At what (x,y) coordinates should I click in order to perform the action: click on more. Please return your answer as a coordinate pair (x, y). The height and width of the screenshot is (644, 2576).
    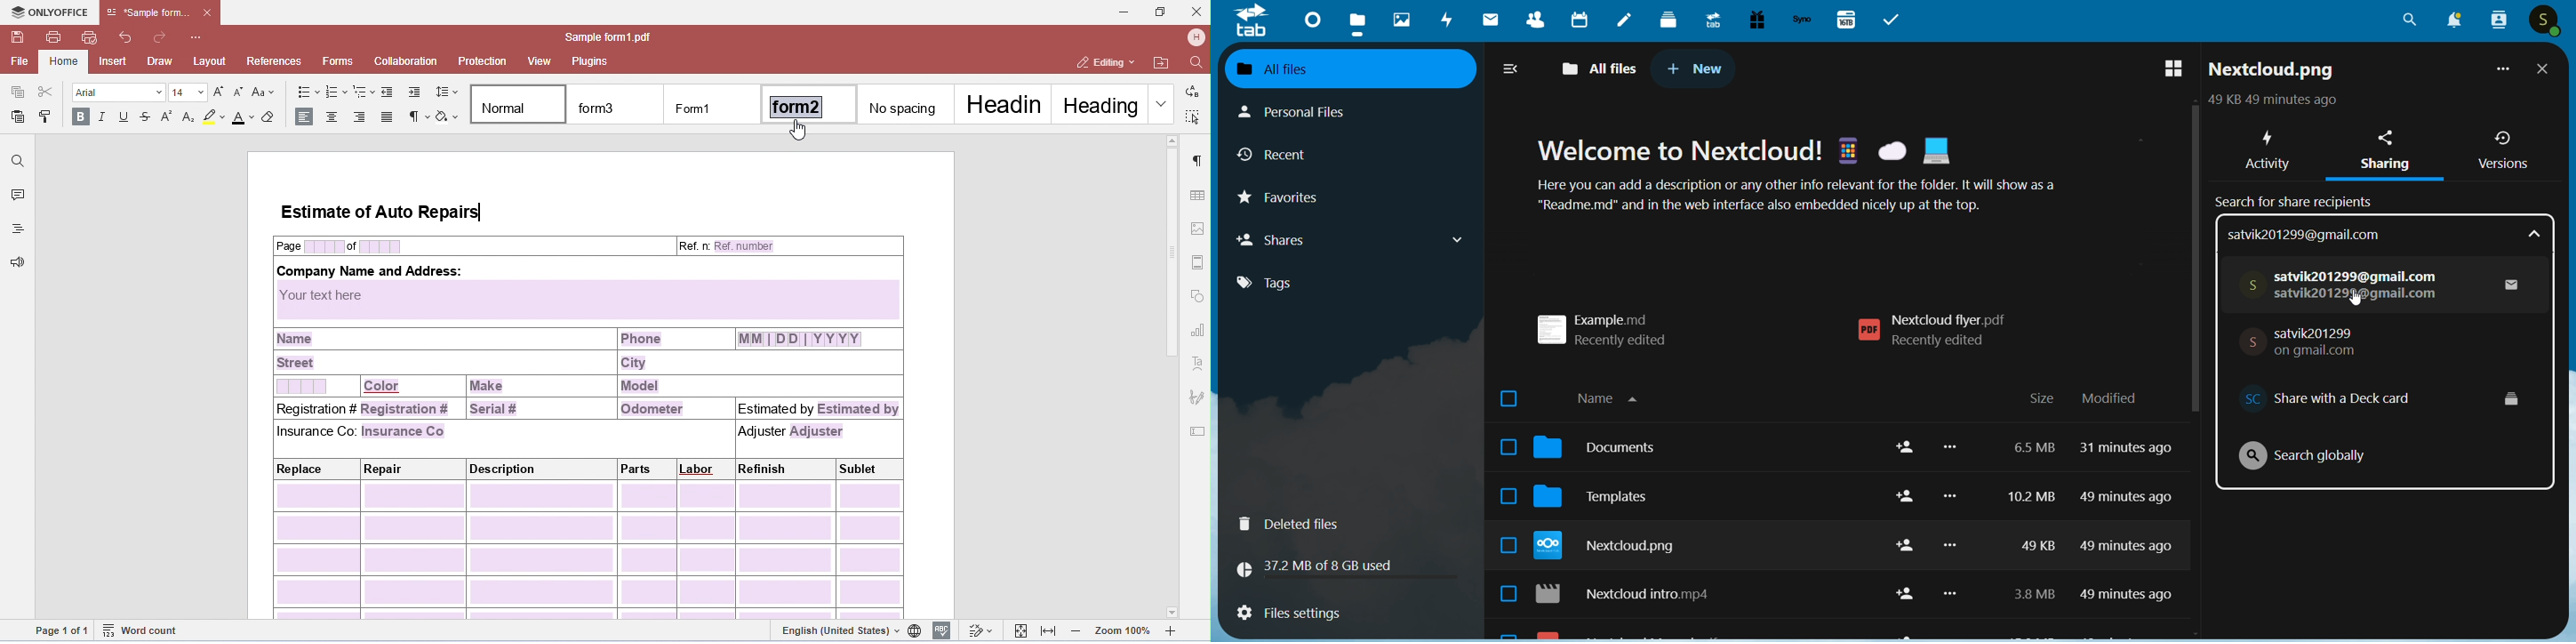
    Looking at the image, I should click on (2501, 72).